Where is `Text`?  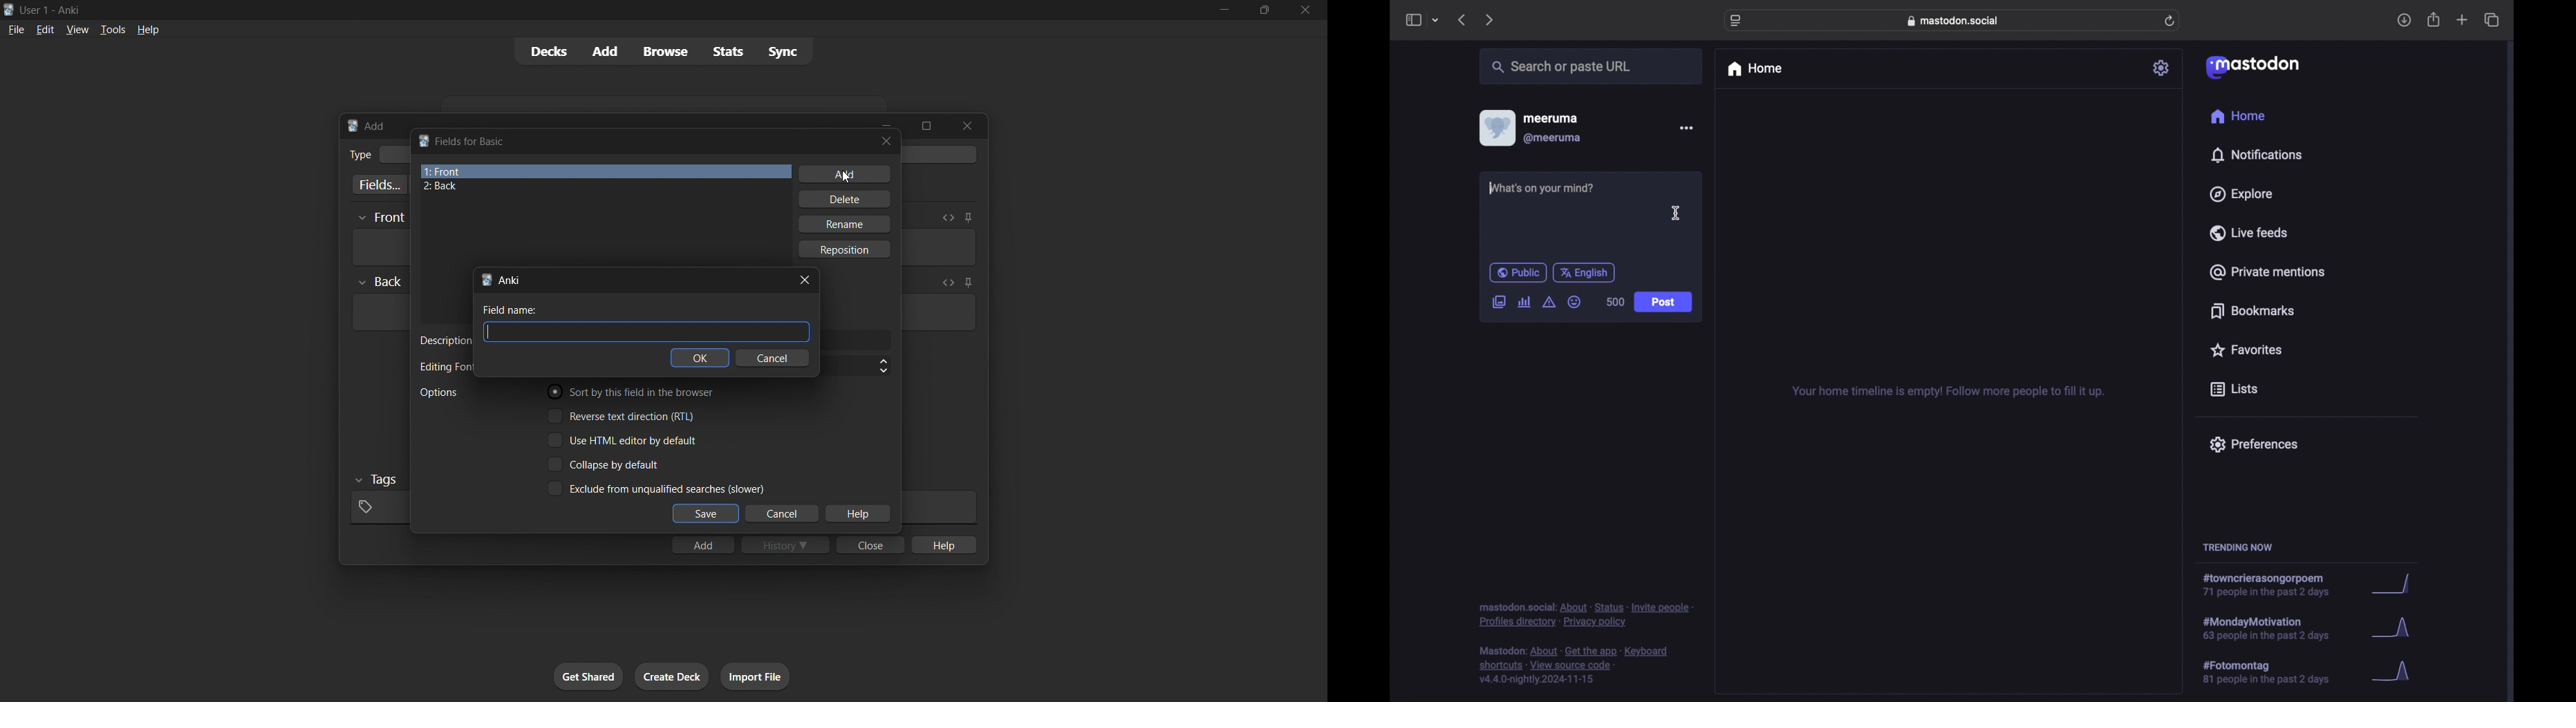 Text is located at coordinates (53, 11).